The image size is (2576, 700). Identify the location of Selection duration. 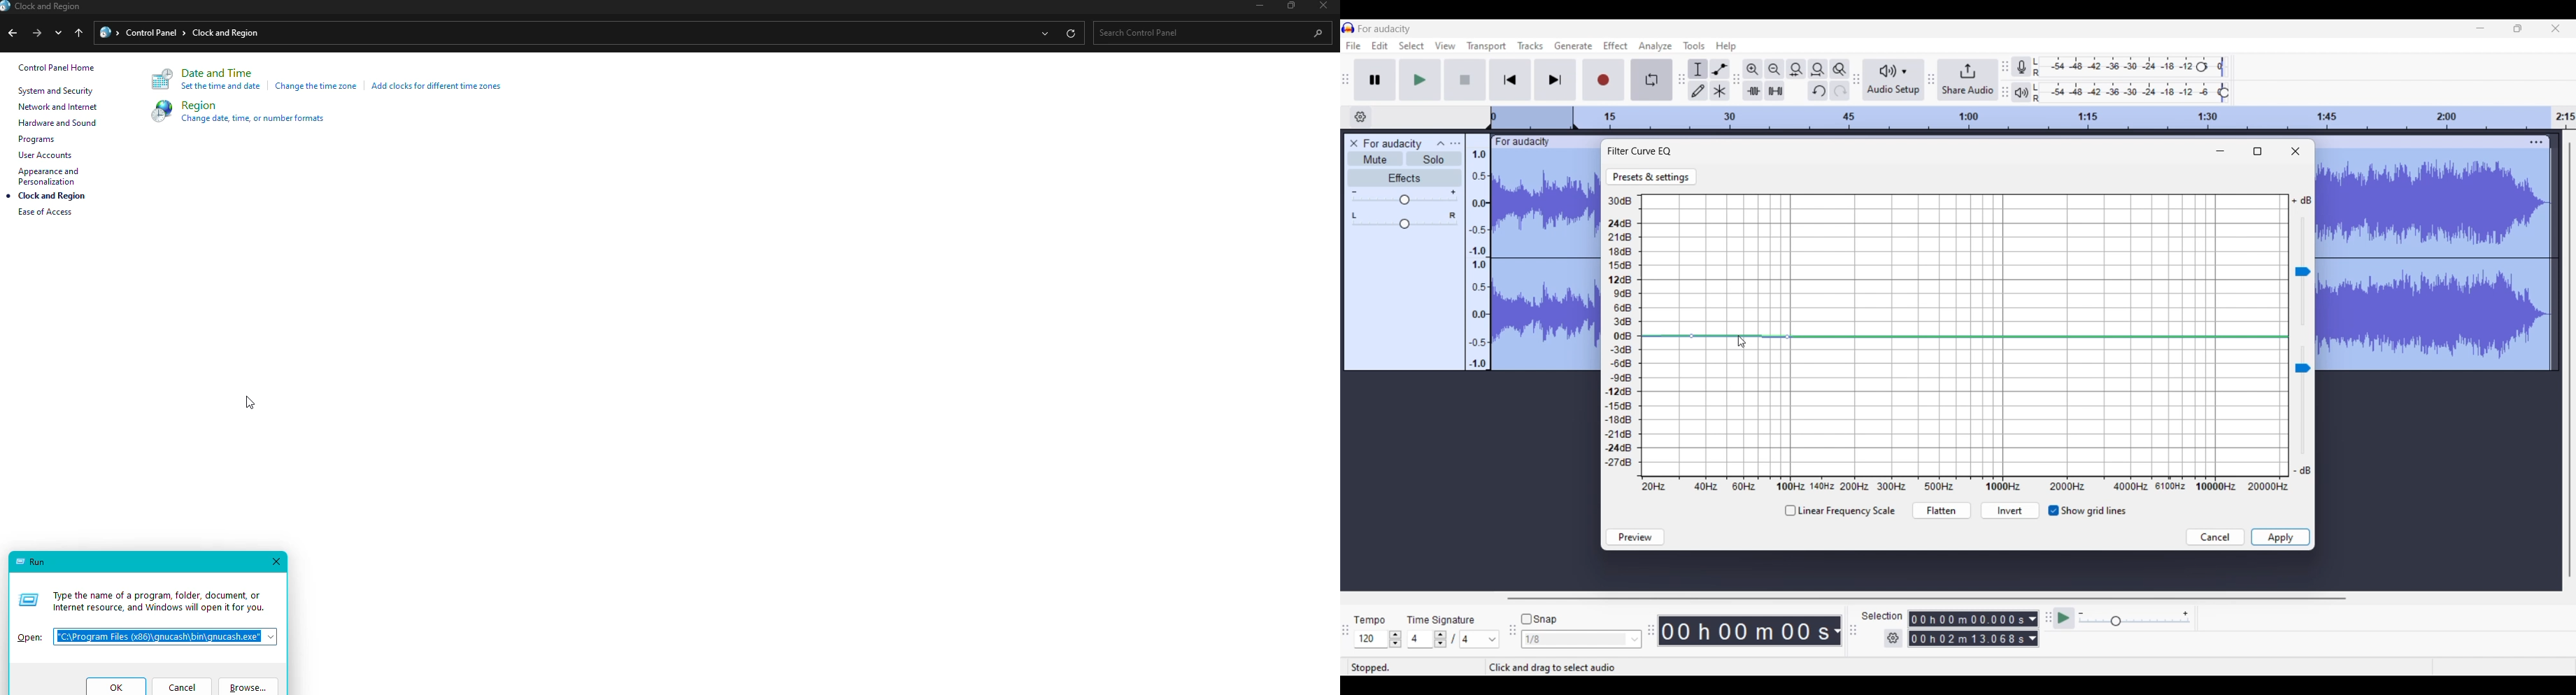
(1967, 629).